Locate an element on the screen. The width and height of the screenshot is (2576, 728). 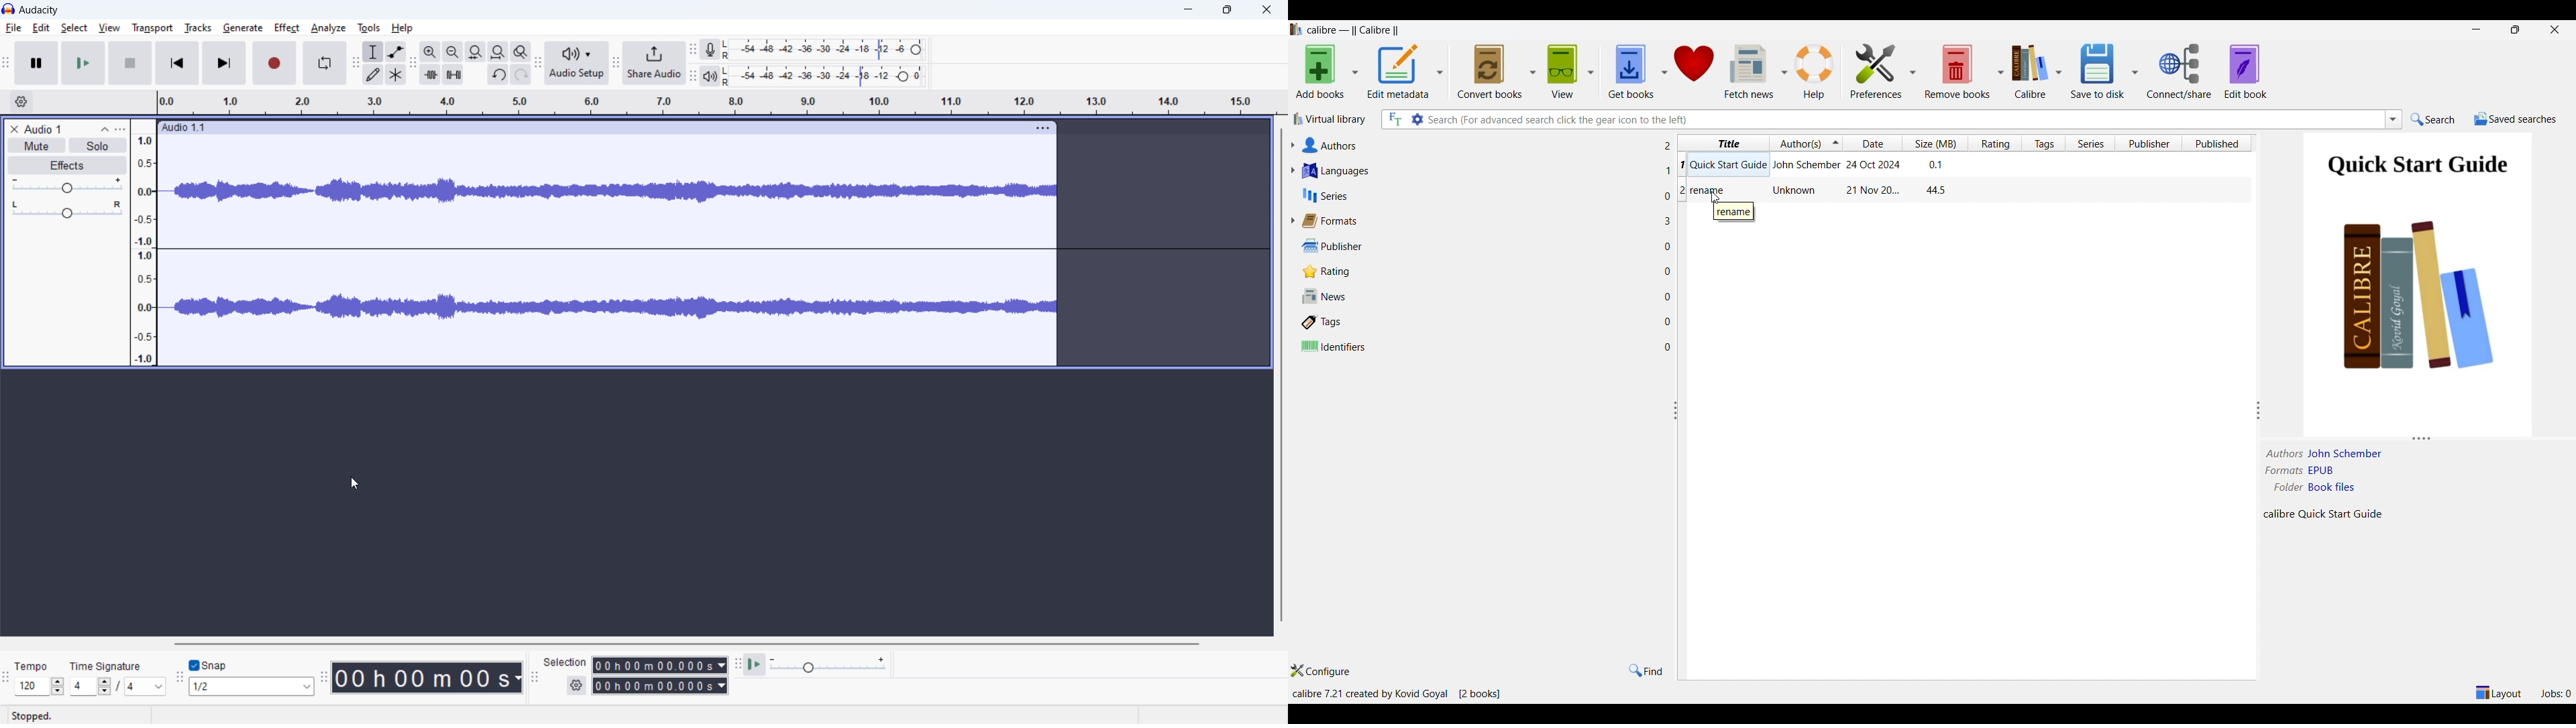
Size column is located at coordinates (1935, 143).